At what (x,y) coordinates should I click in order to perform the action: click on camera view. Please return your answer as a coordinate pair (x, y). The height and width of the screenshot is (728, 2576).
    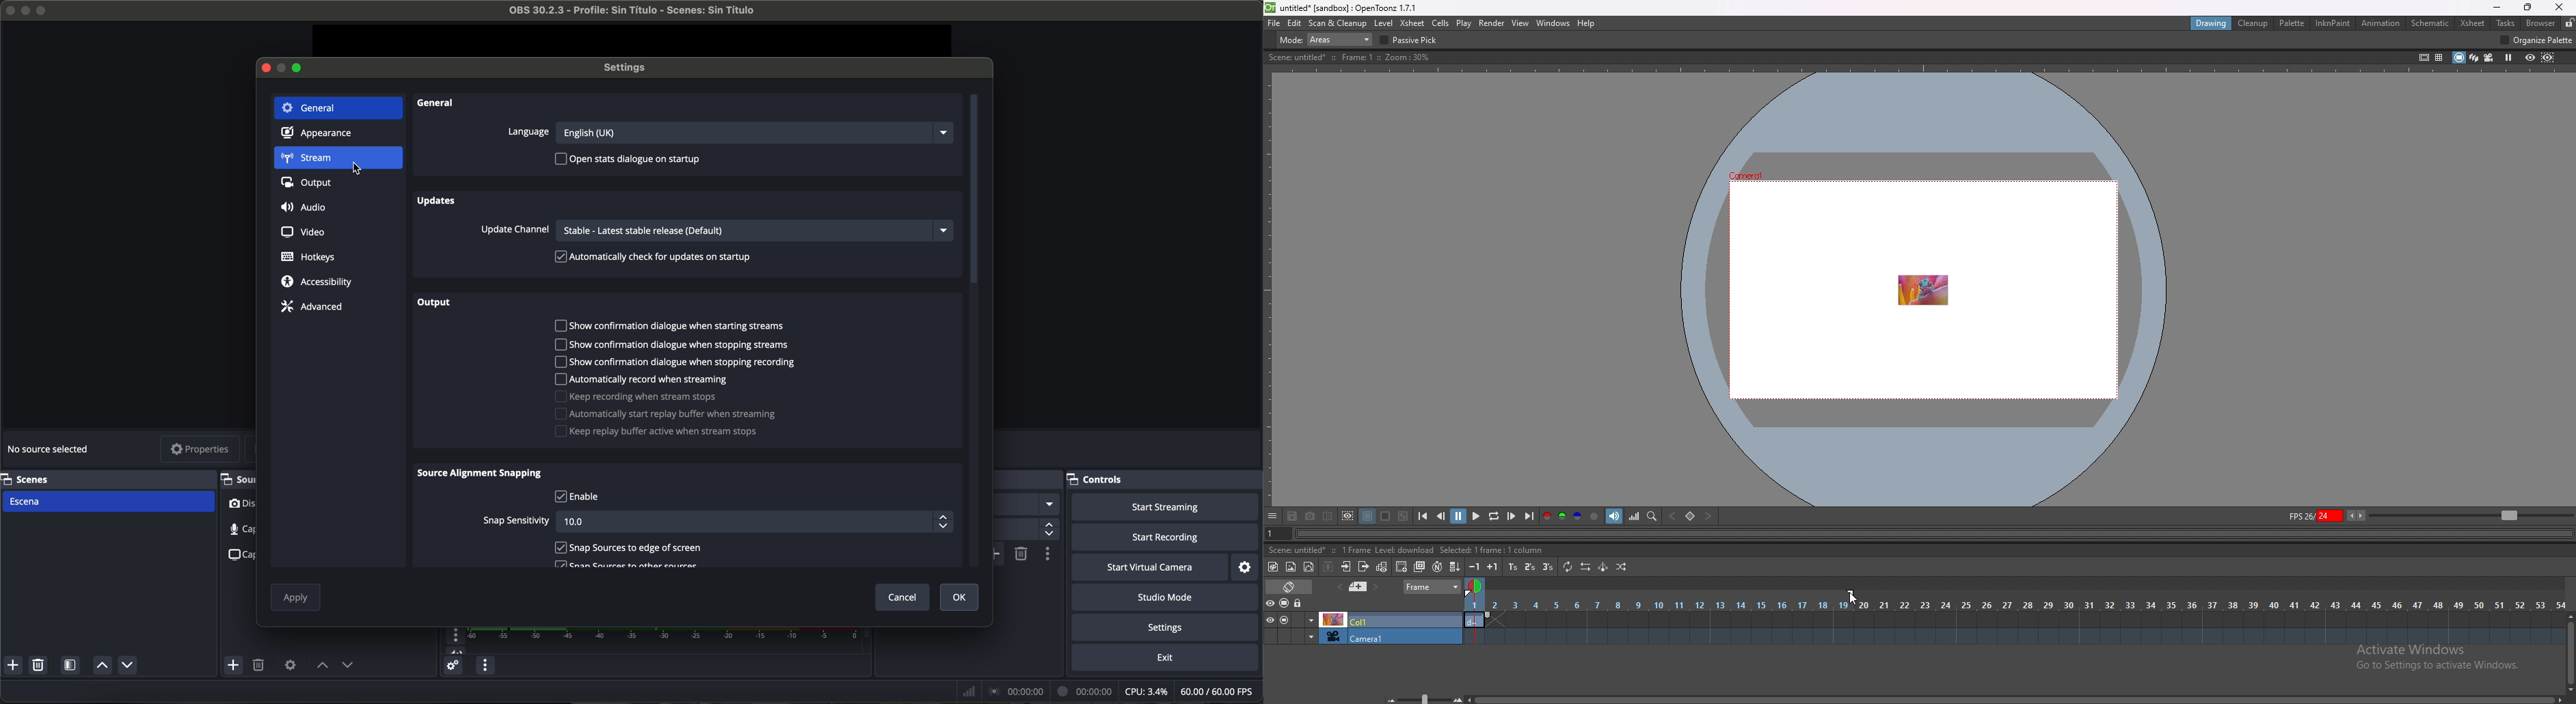
    Looking at the image, I should click on (2489, 57).